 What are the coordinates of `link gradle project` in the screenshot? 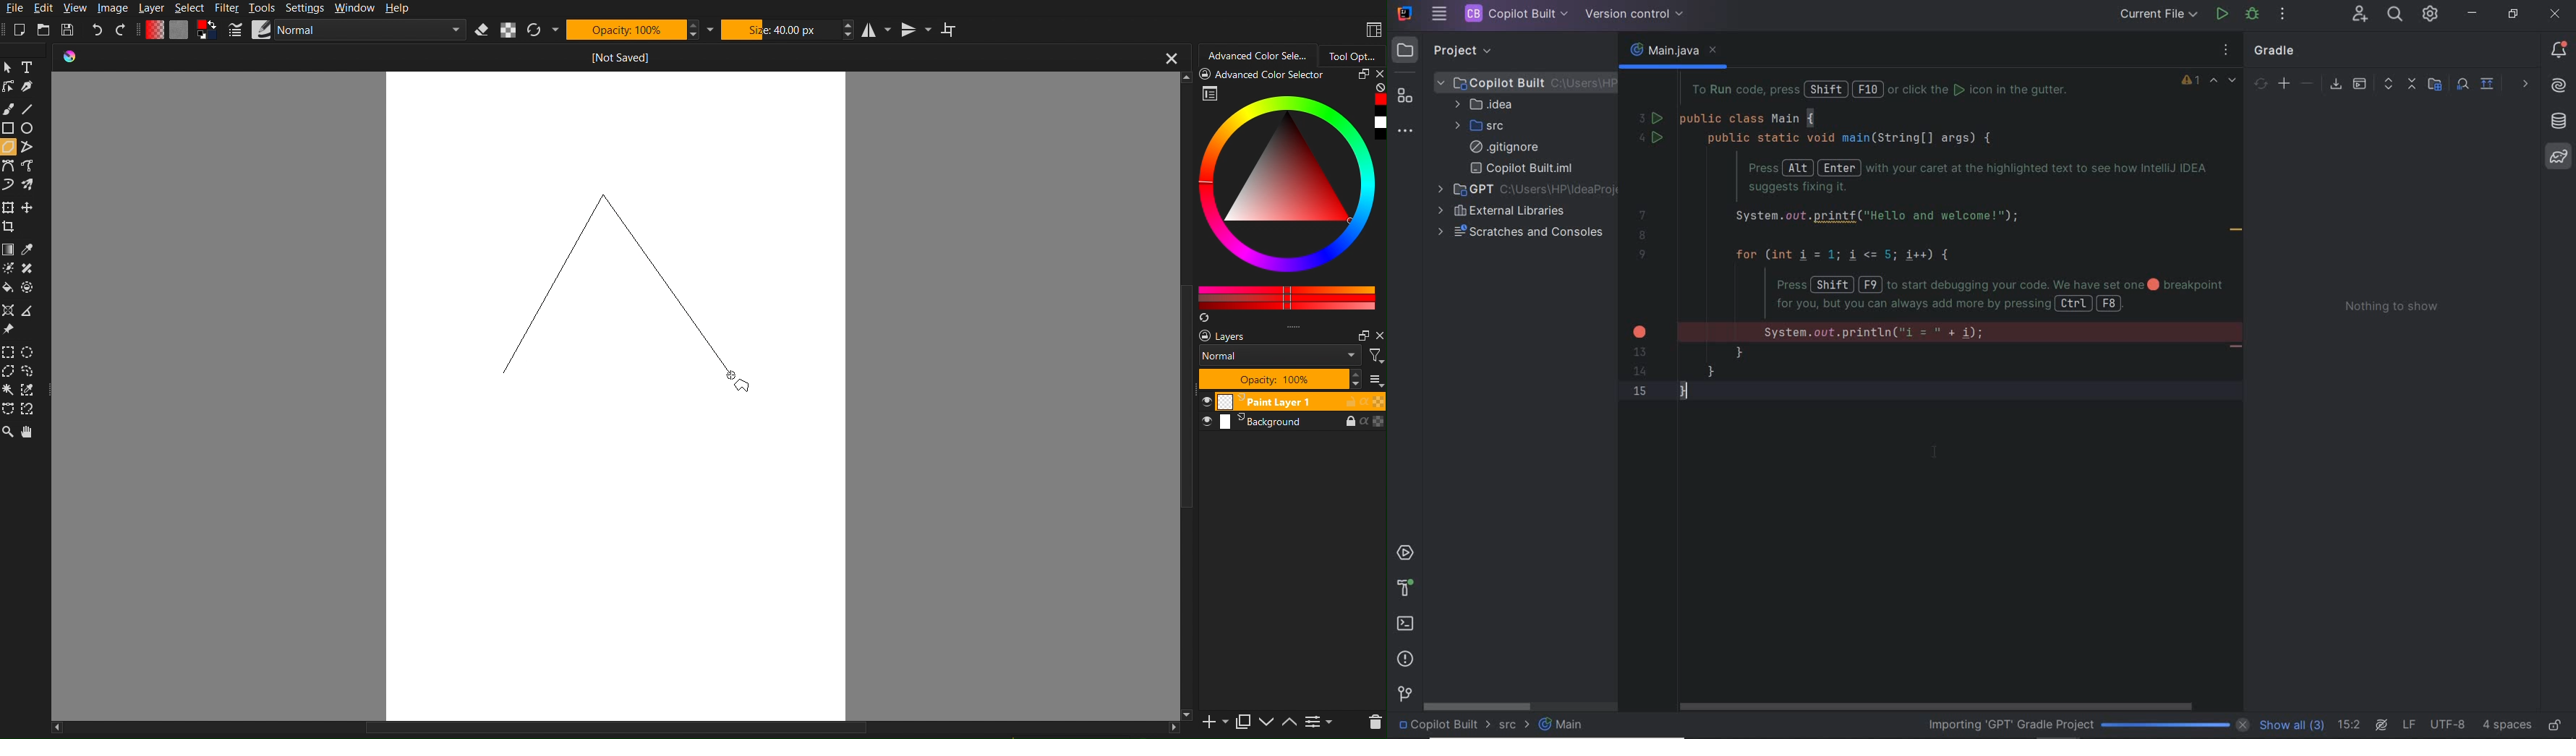 It's located at (2285, 86).